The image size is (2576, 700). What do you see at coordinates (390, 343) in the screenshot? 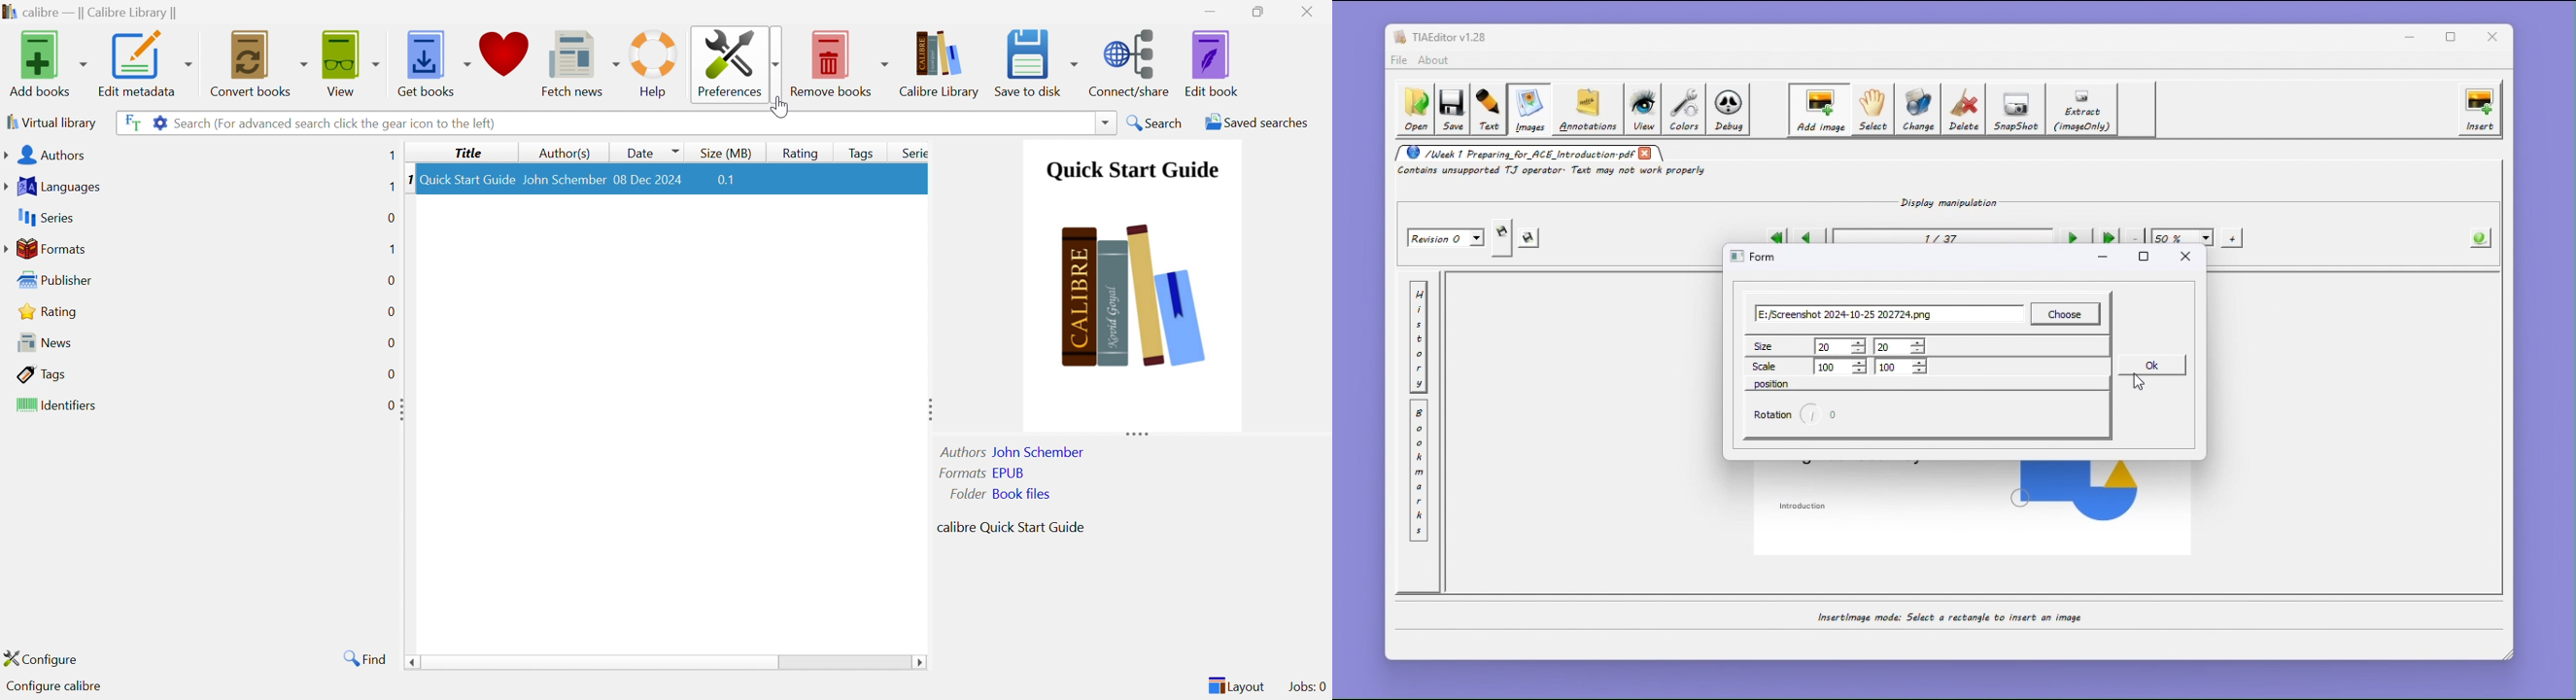
I see `0` at bounding box center [390, 343].